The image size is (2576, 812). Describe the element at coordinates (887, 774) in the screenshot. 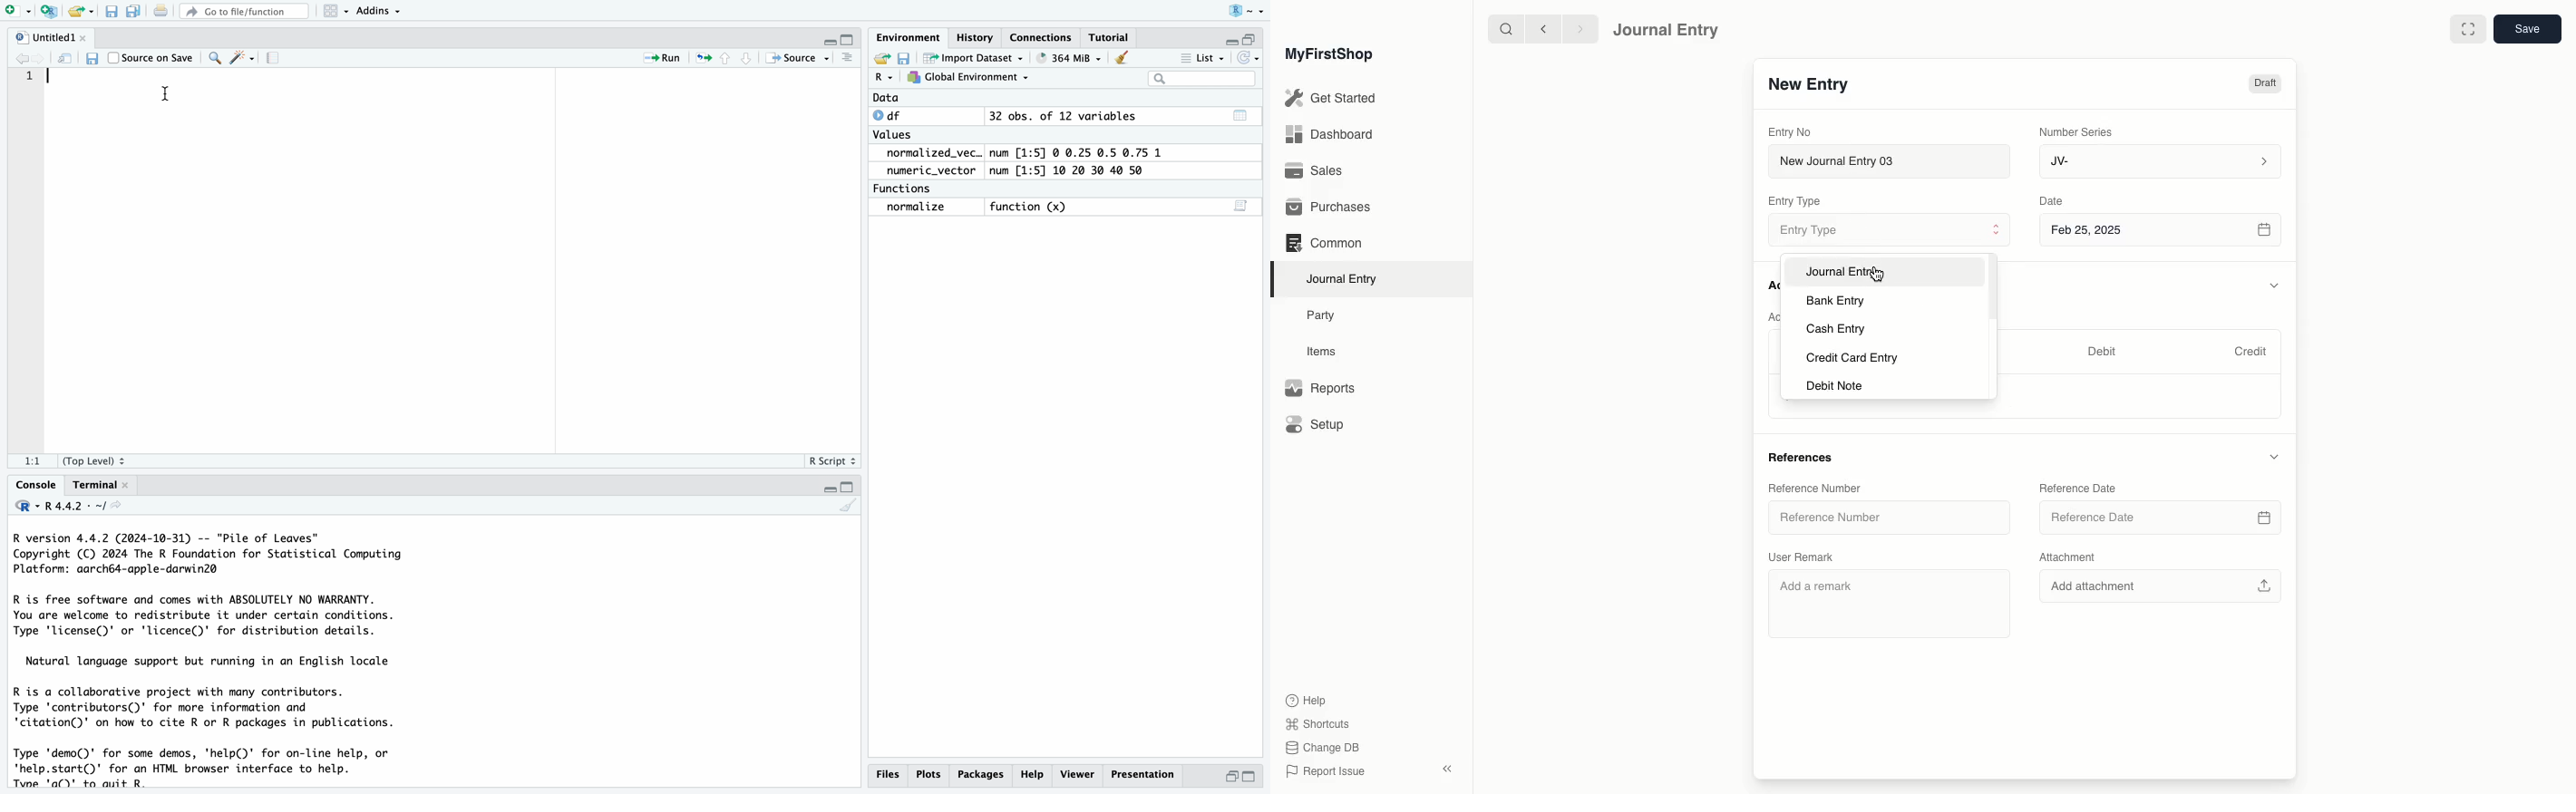

I see `Files` at that location.